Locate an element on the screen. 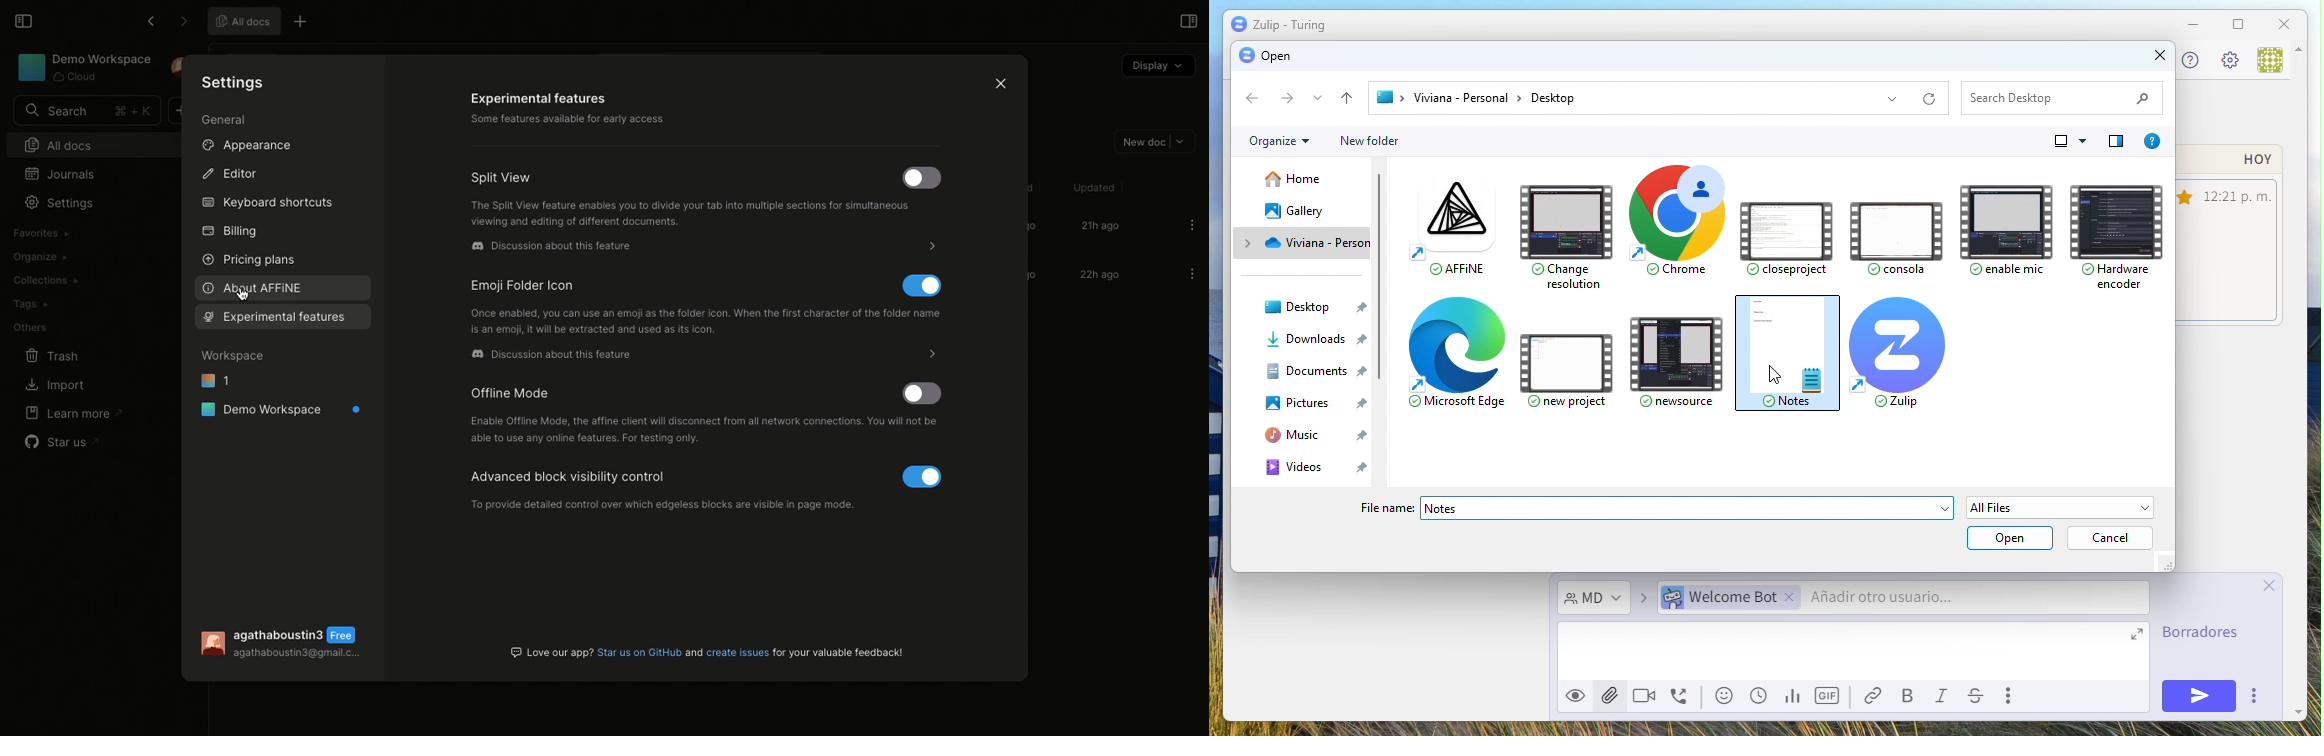 Image resolution: width=2324 pixels, height=756 pixels. page up is located at coordinates (2303, 63).